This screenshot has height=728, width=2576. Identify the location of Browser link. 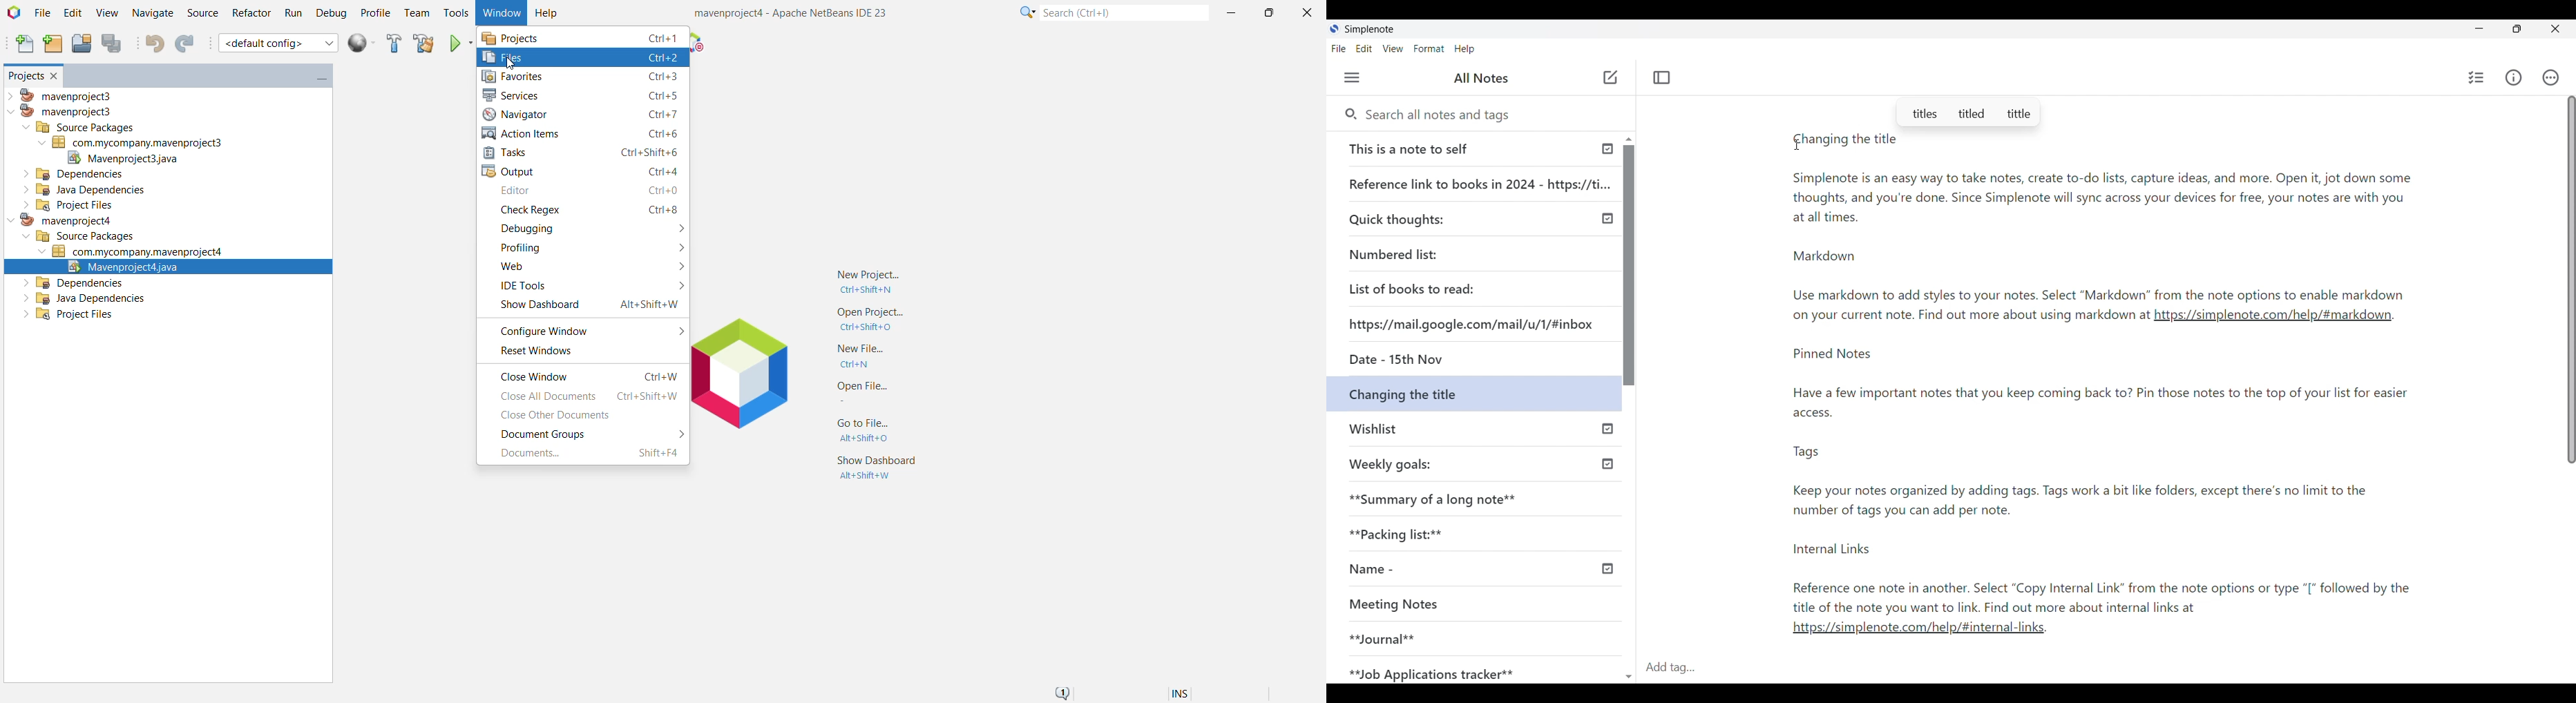
(1470, 319).